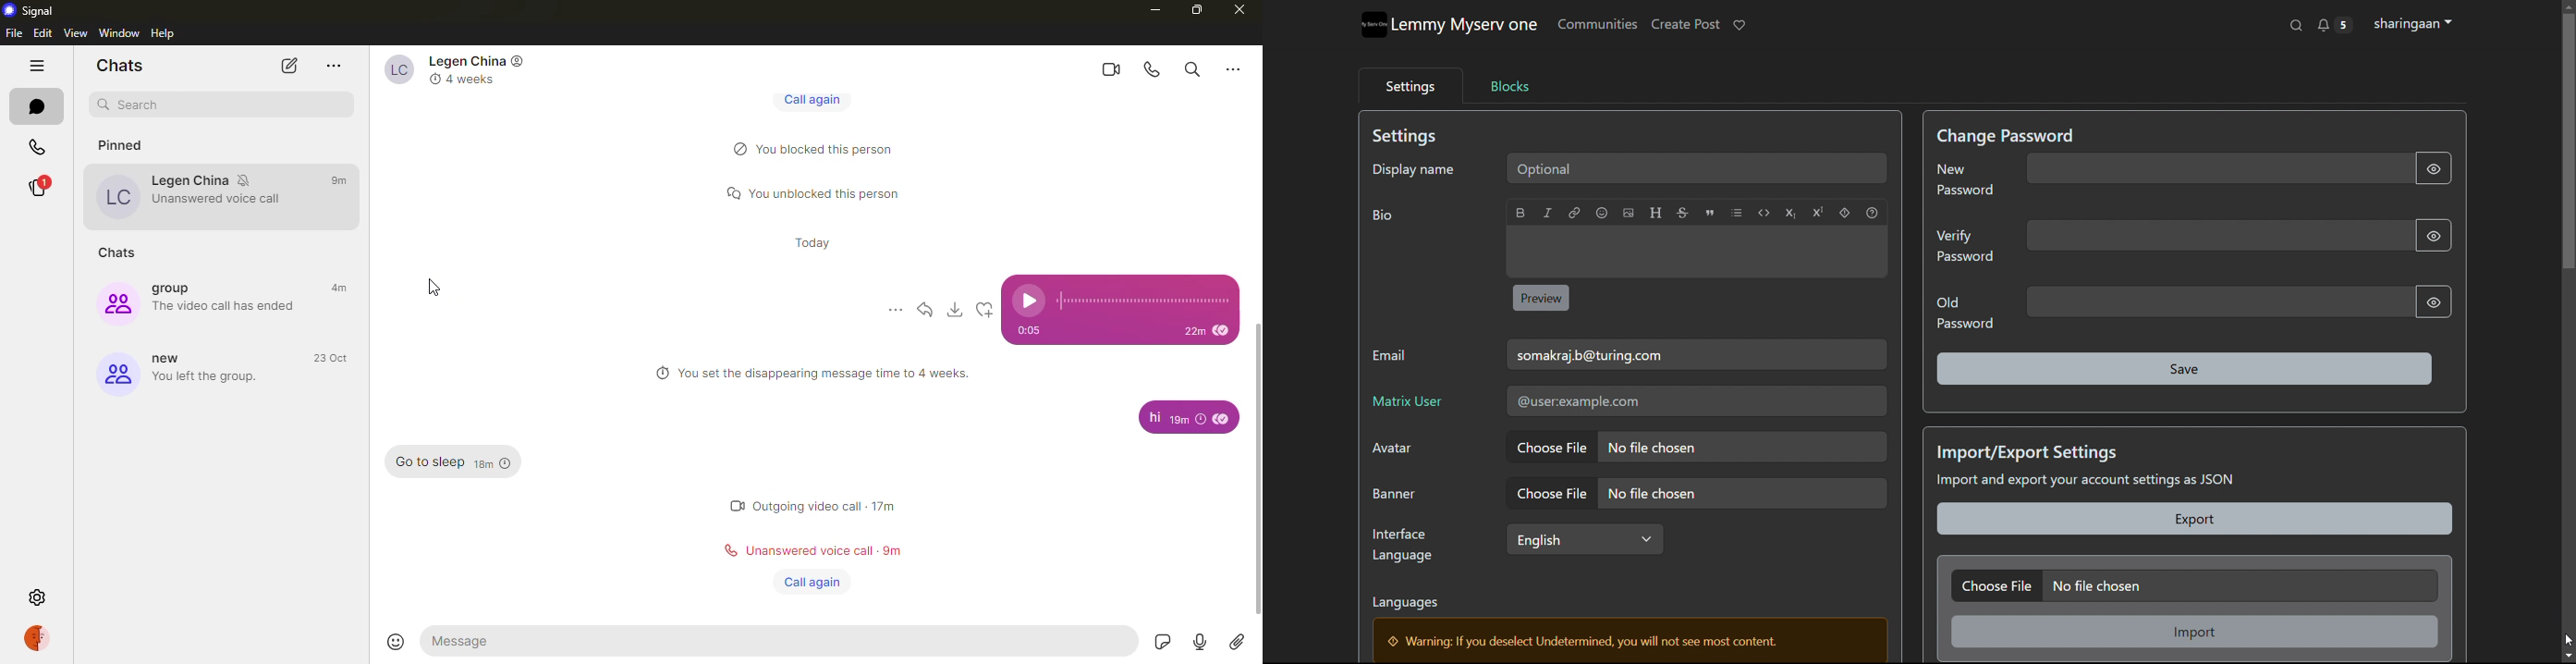 The width and height of the screenshot is (2576, 672). I want to click on search, so click(1190, 68).